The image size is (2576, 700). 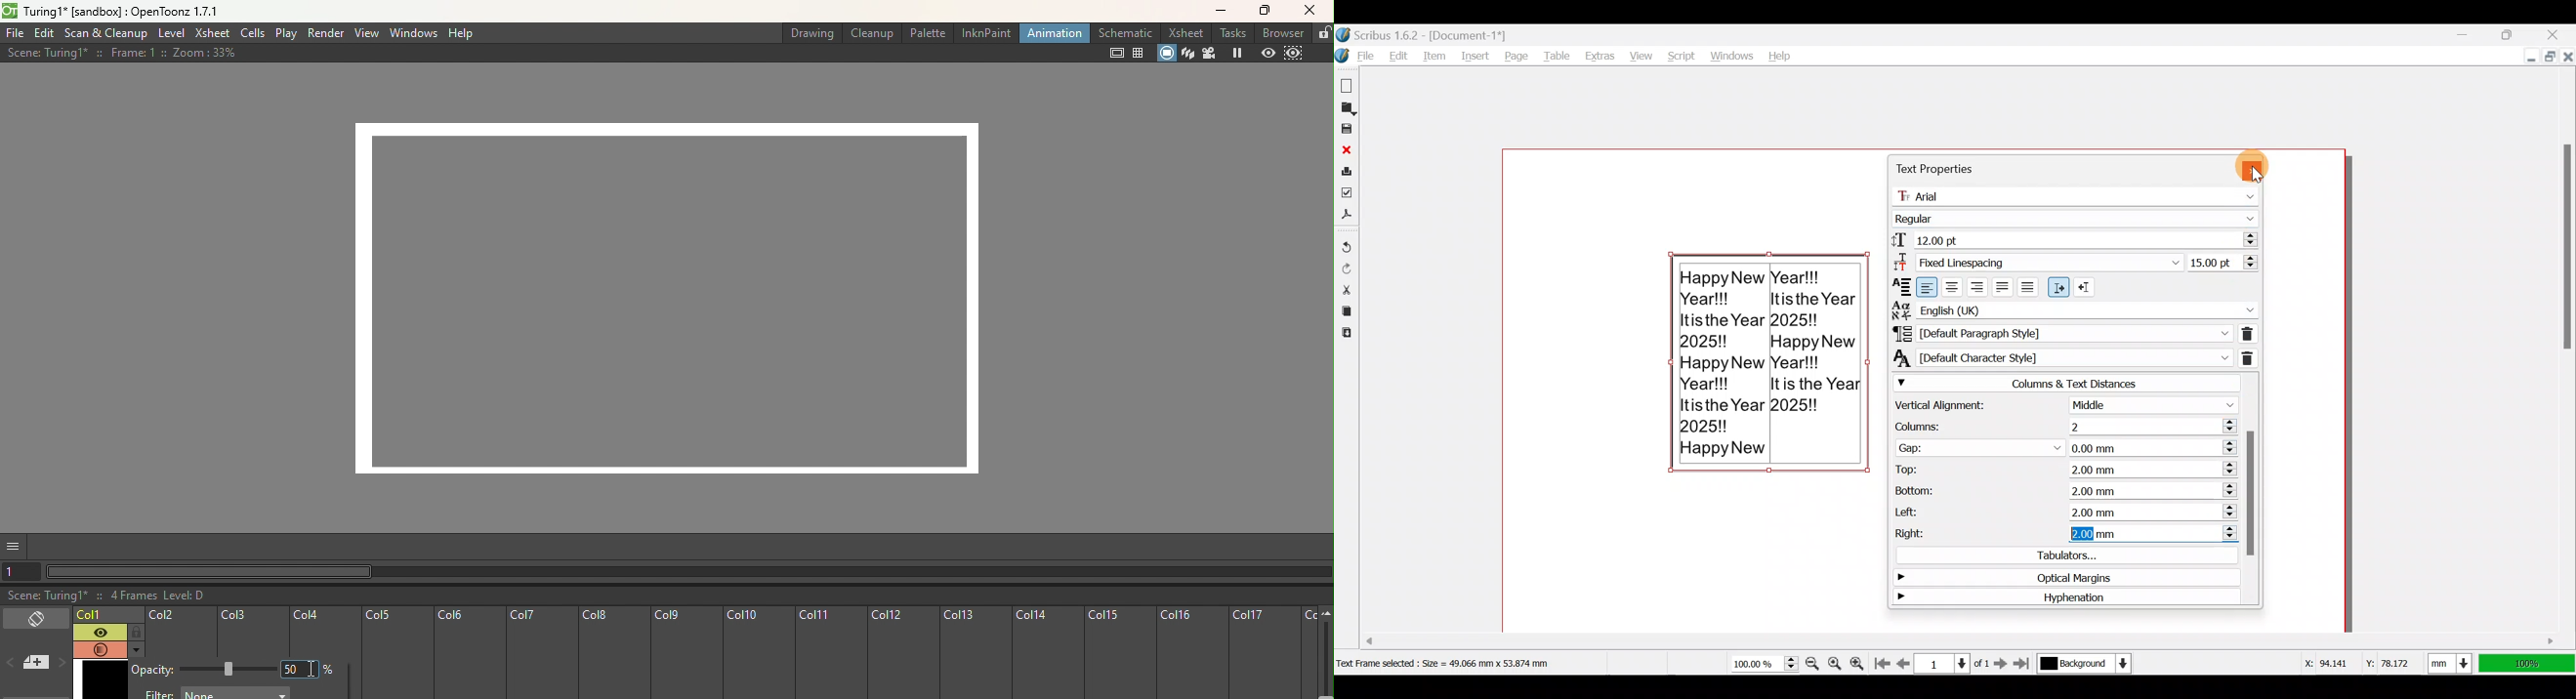 I want to click on Cut, so click(x=1346, y=289).